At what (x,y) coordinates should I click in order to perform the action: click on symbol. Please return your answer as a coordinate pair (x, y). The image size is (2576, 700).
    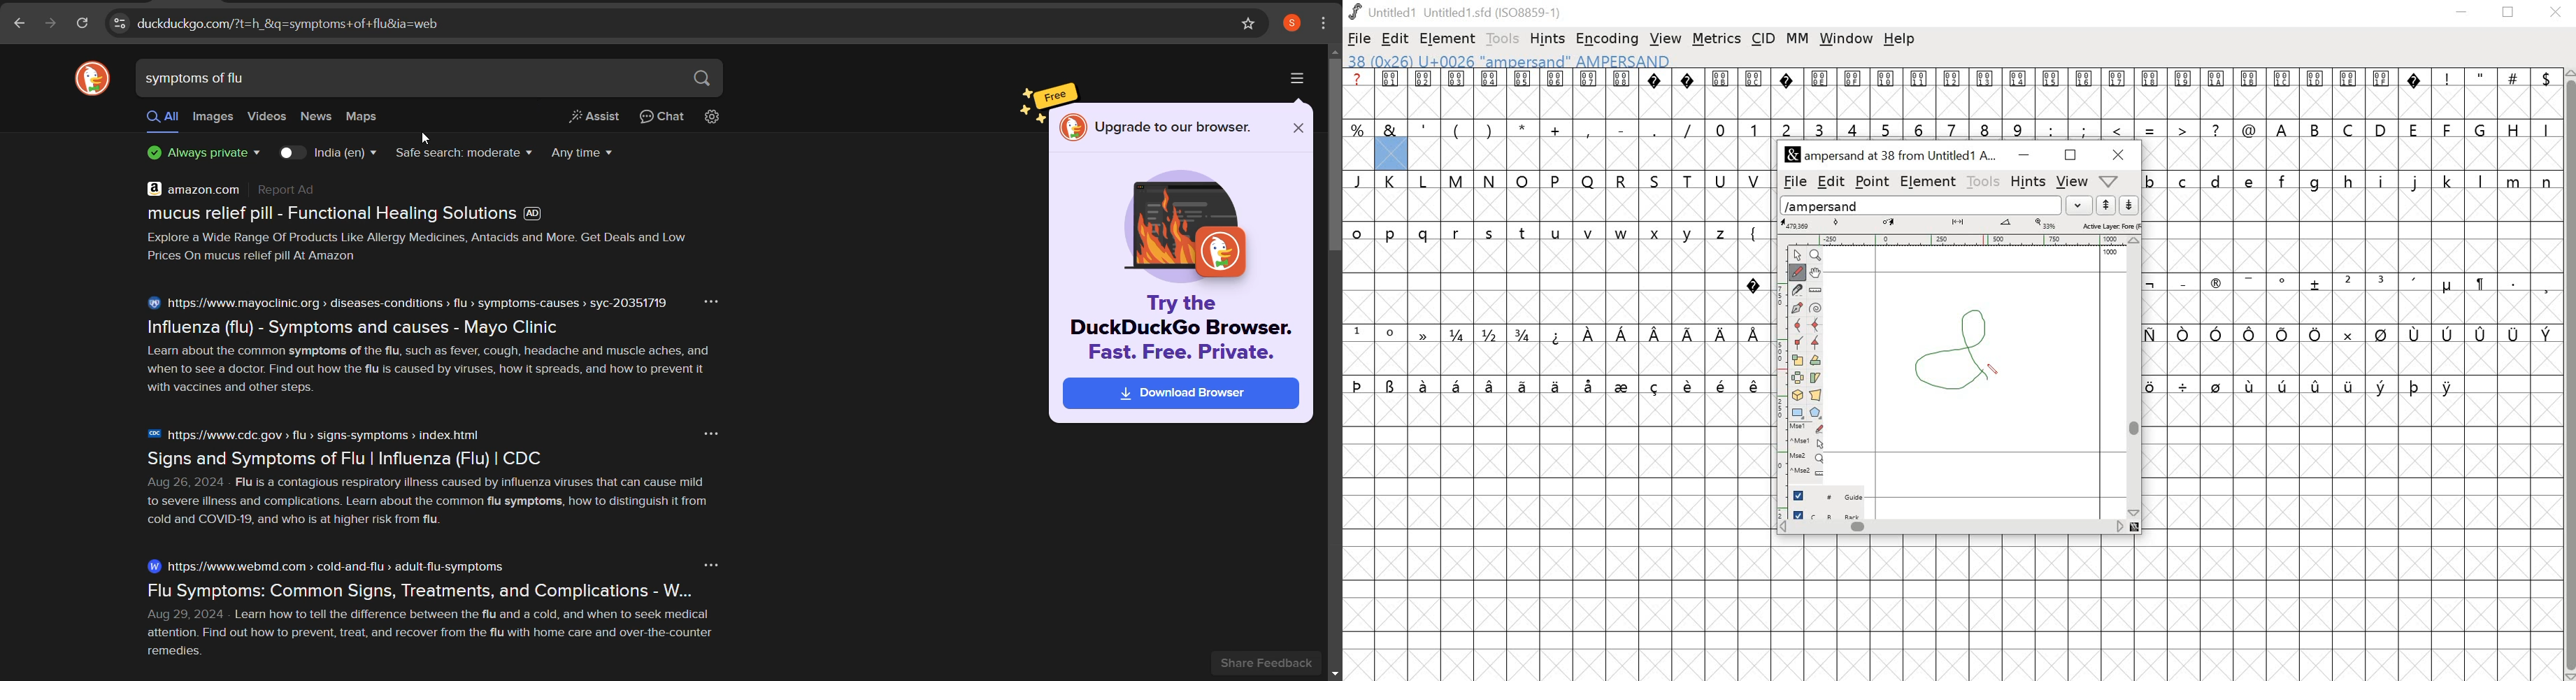
    Looking at the image, I should click on (2546, 333).